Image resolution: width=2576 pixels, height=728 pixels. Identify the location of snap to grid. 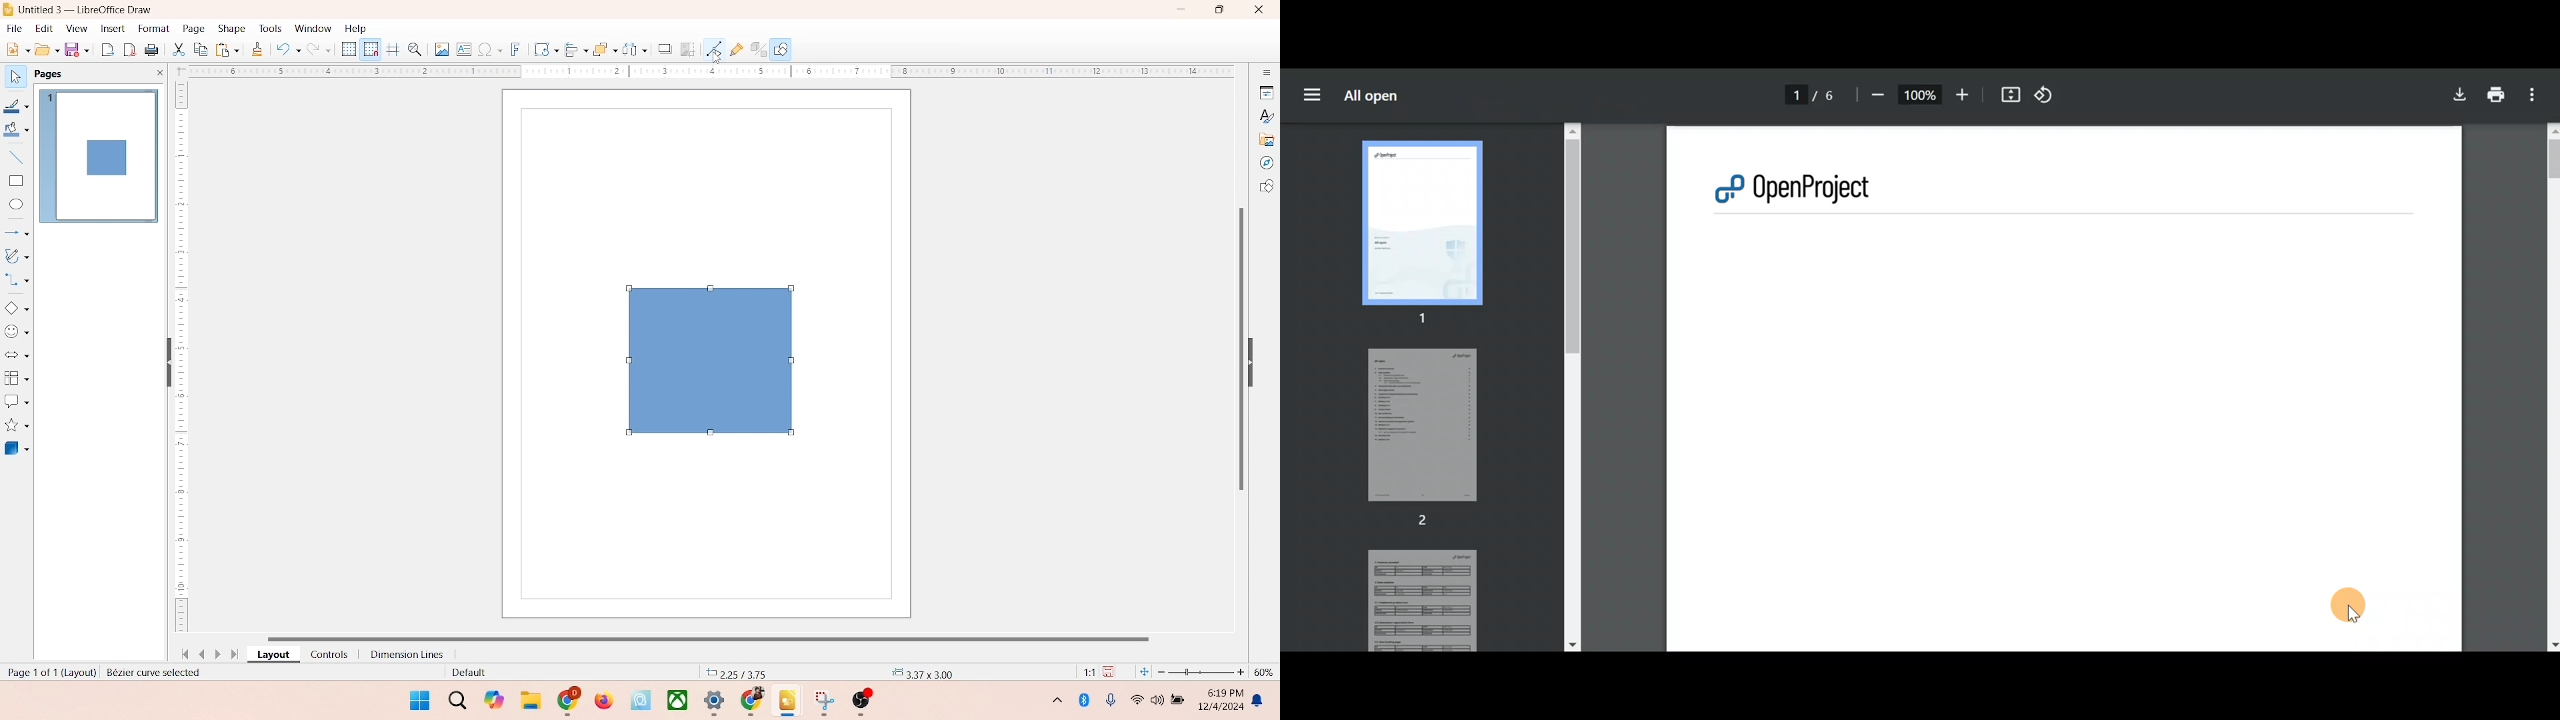
(368, 49).